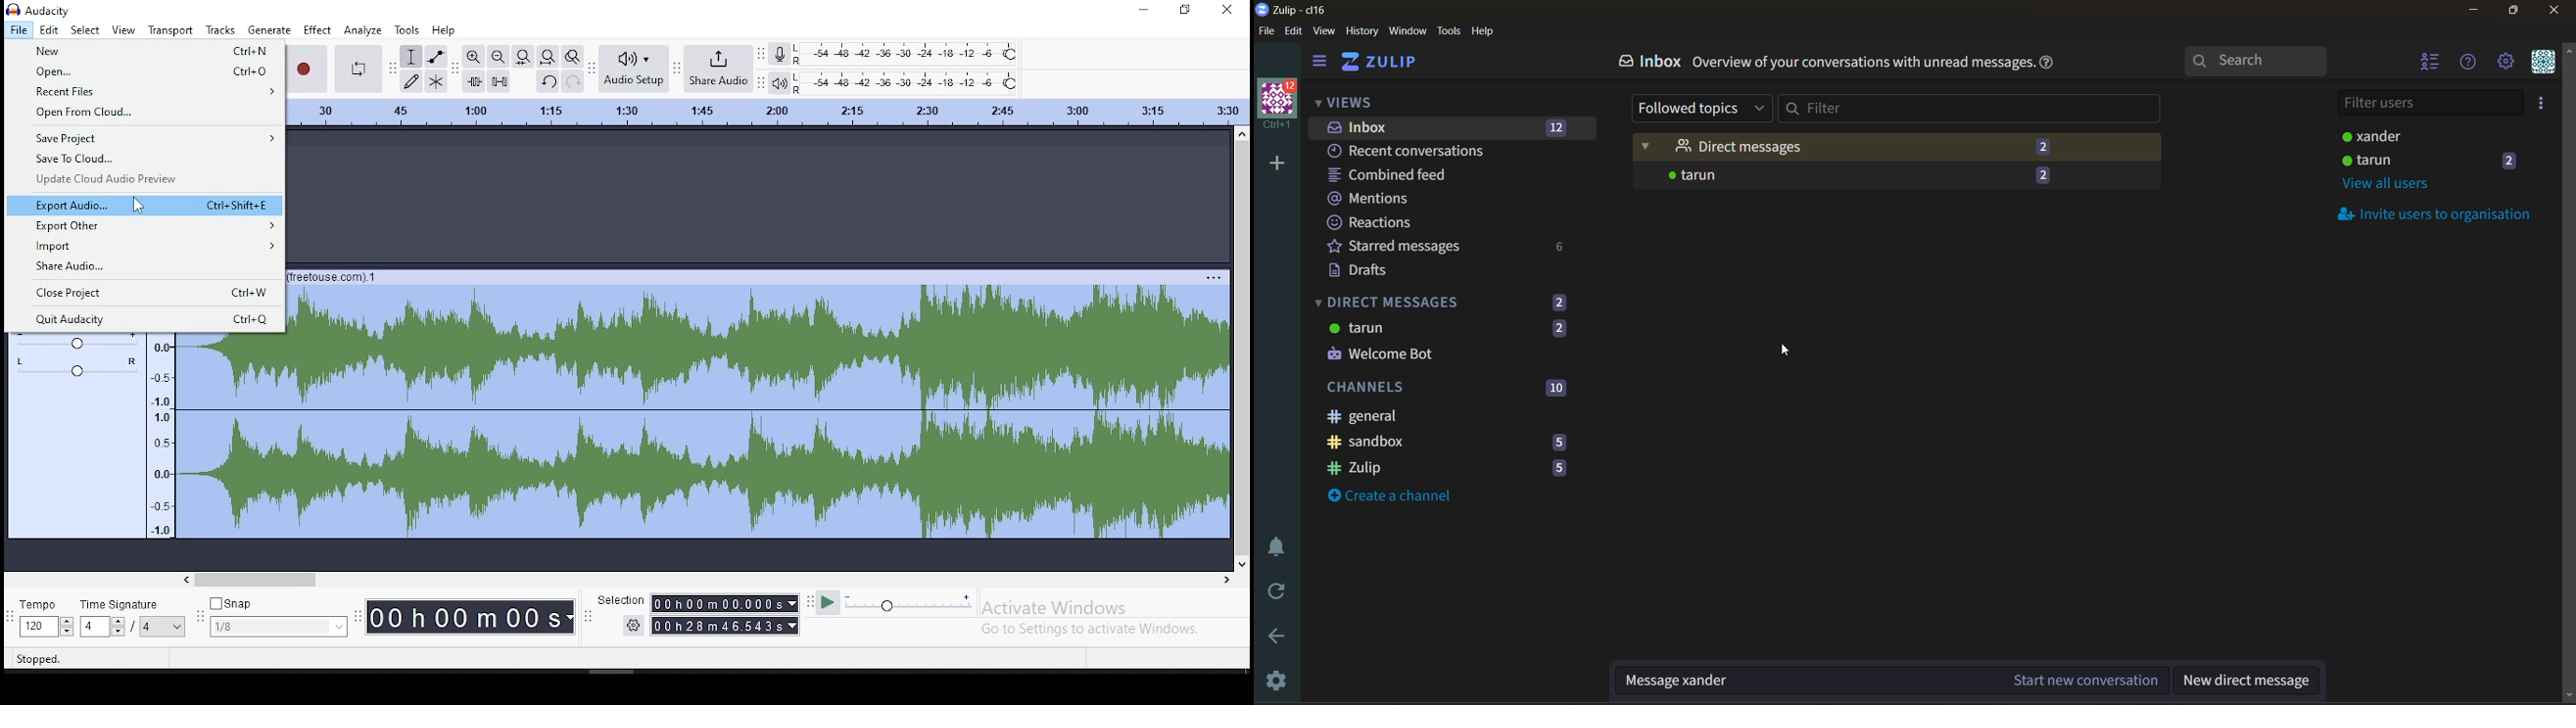 Image resolution: width=2576 pixels, height=728 pixels. Describe the element at coordinates (715, 68) in the screenshot. I see `share audio` at that location.